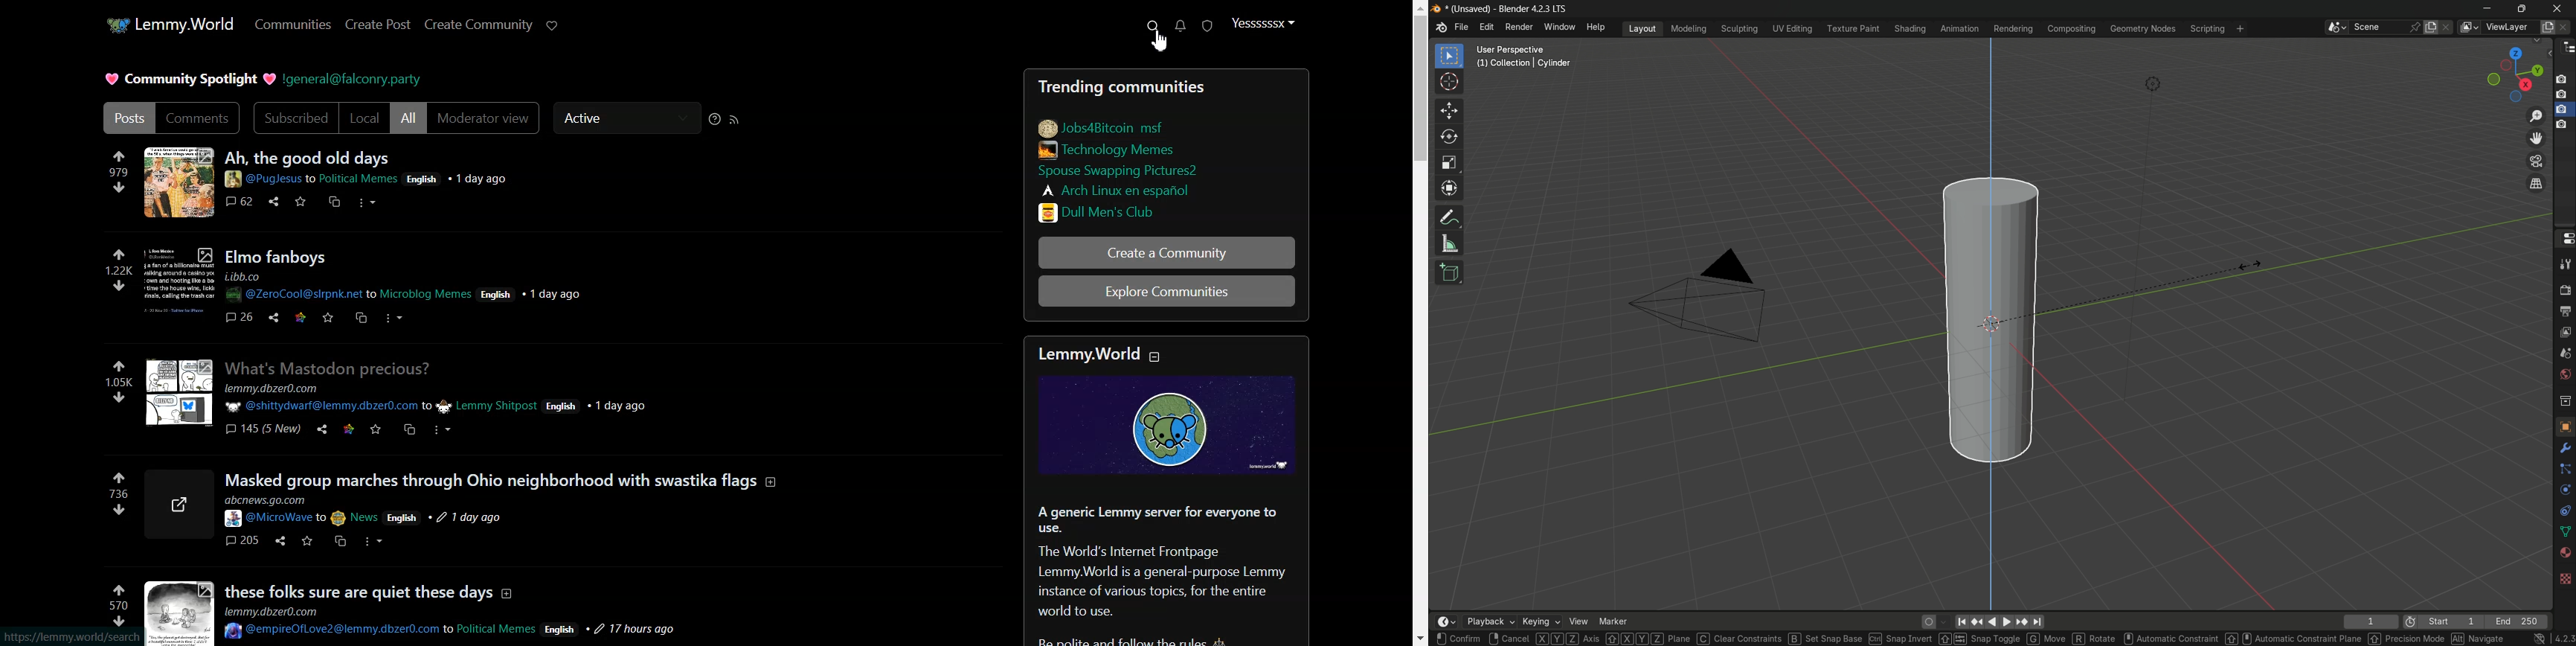 Image resolution: width=2576 pixels, height=672 pixels. I want to click on close app, so click(2559, 8).